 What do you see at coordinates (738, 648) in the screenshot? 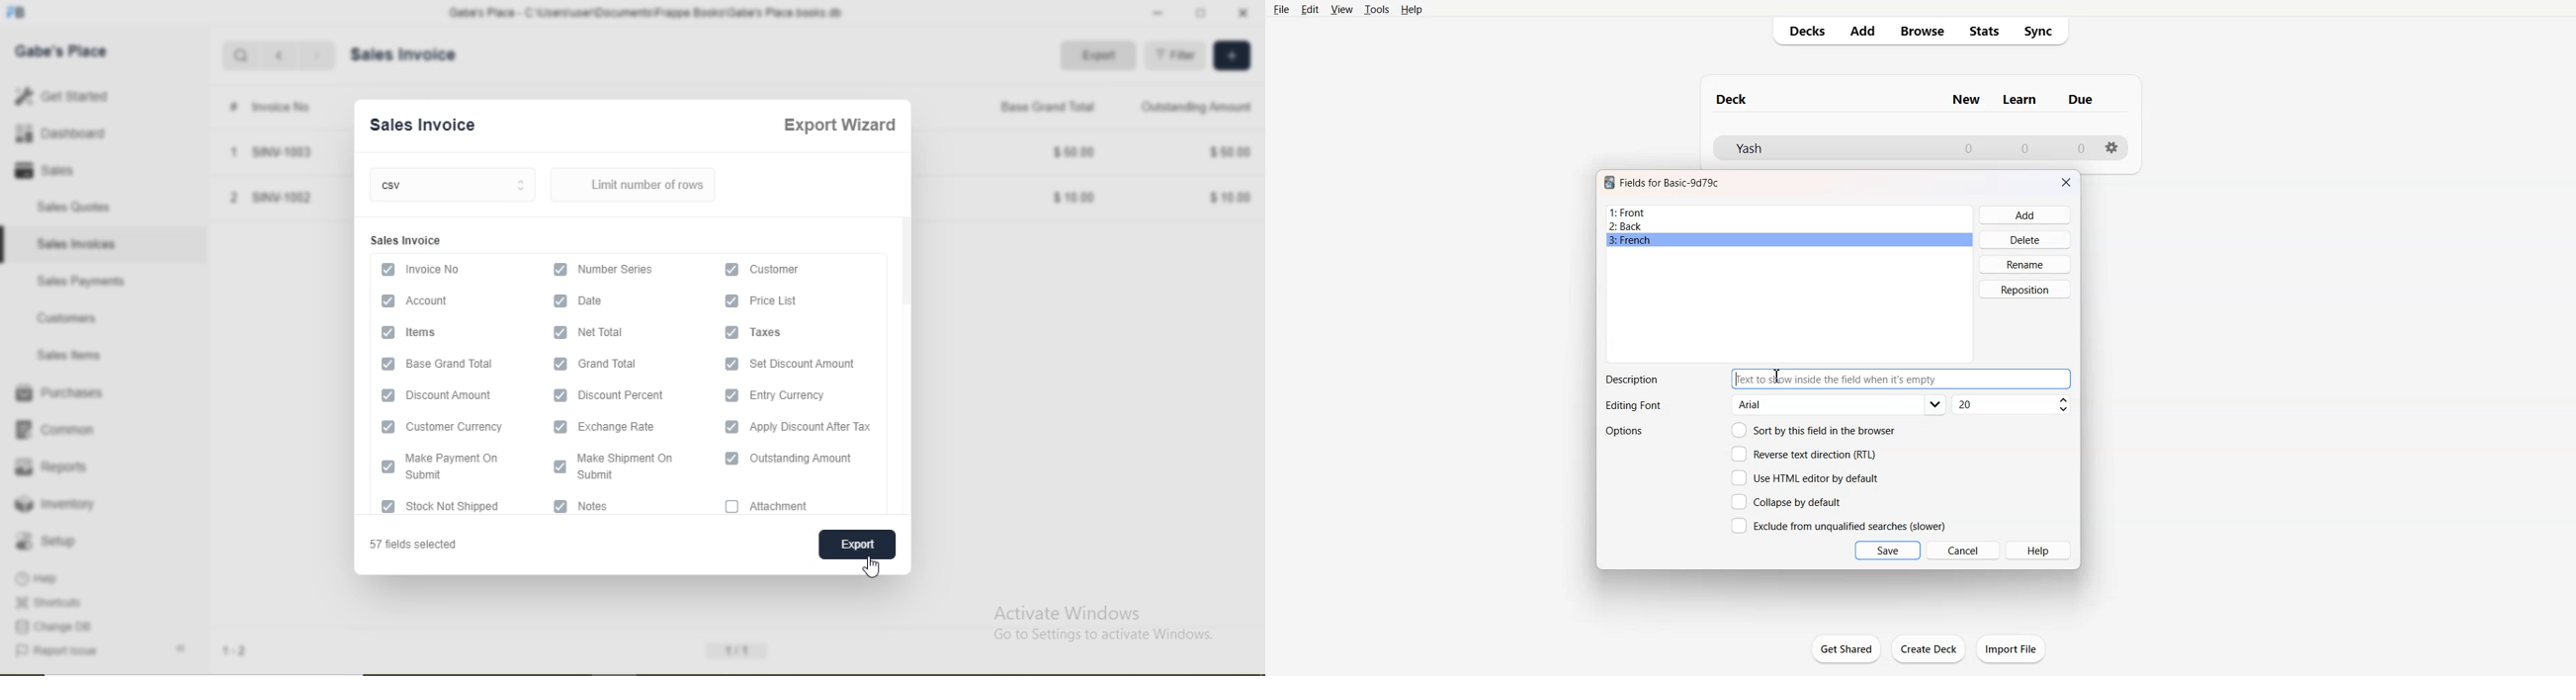
I see `11` at bounding box center [738, 648].